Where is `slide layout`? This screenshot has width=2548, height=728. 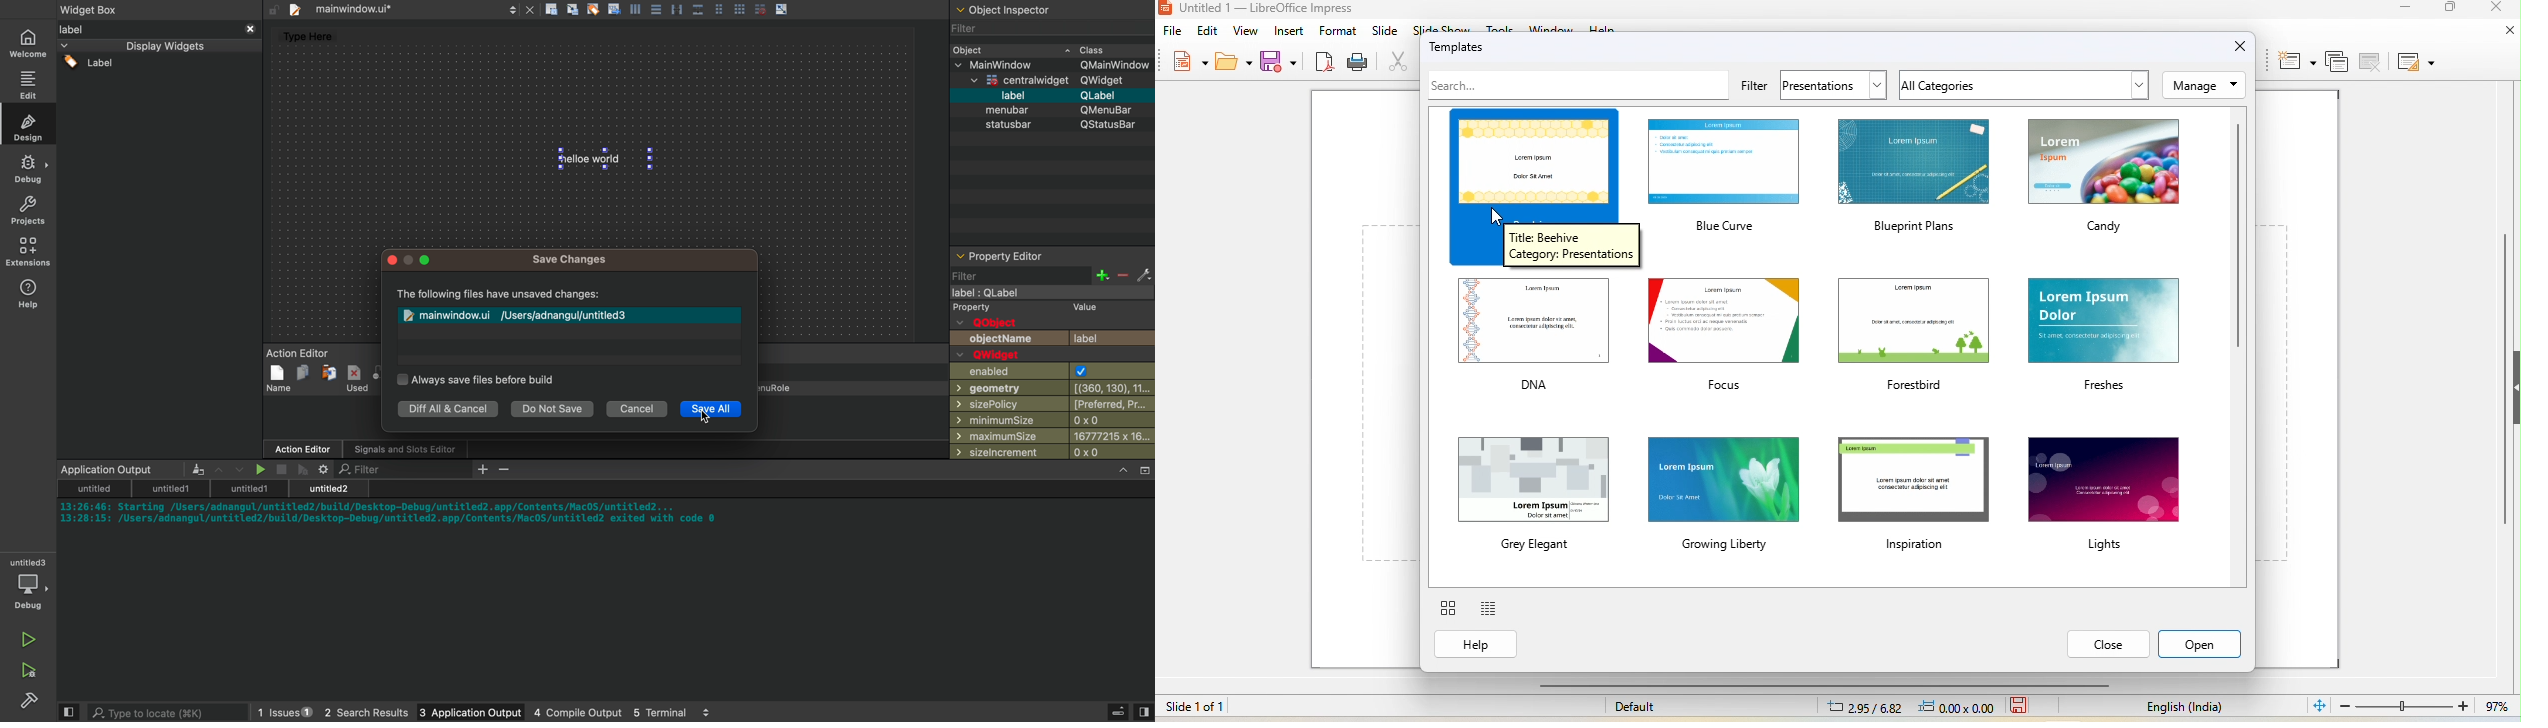
slide layout is located at coordinates (2415, 63).